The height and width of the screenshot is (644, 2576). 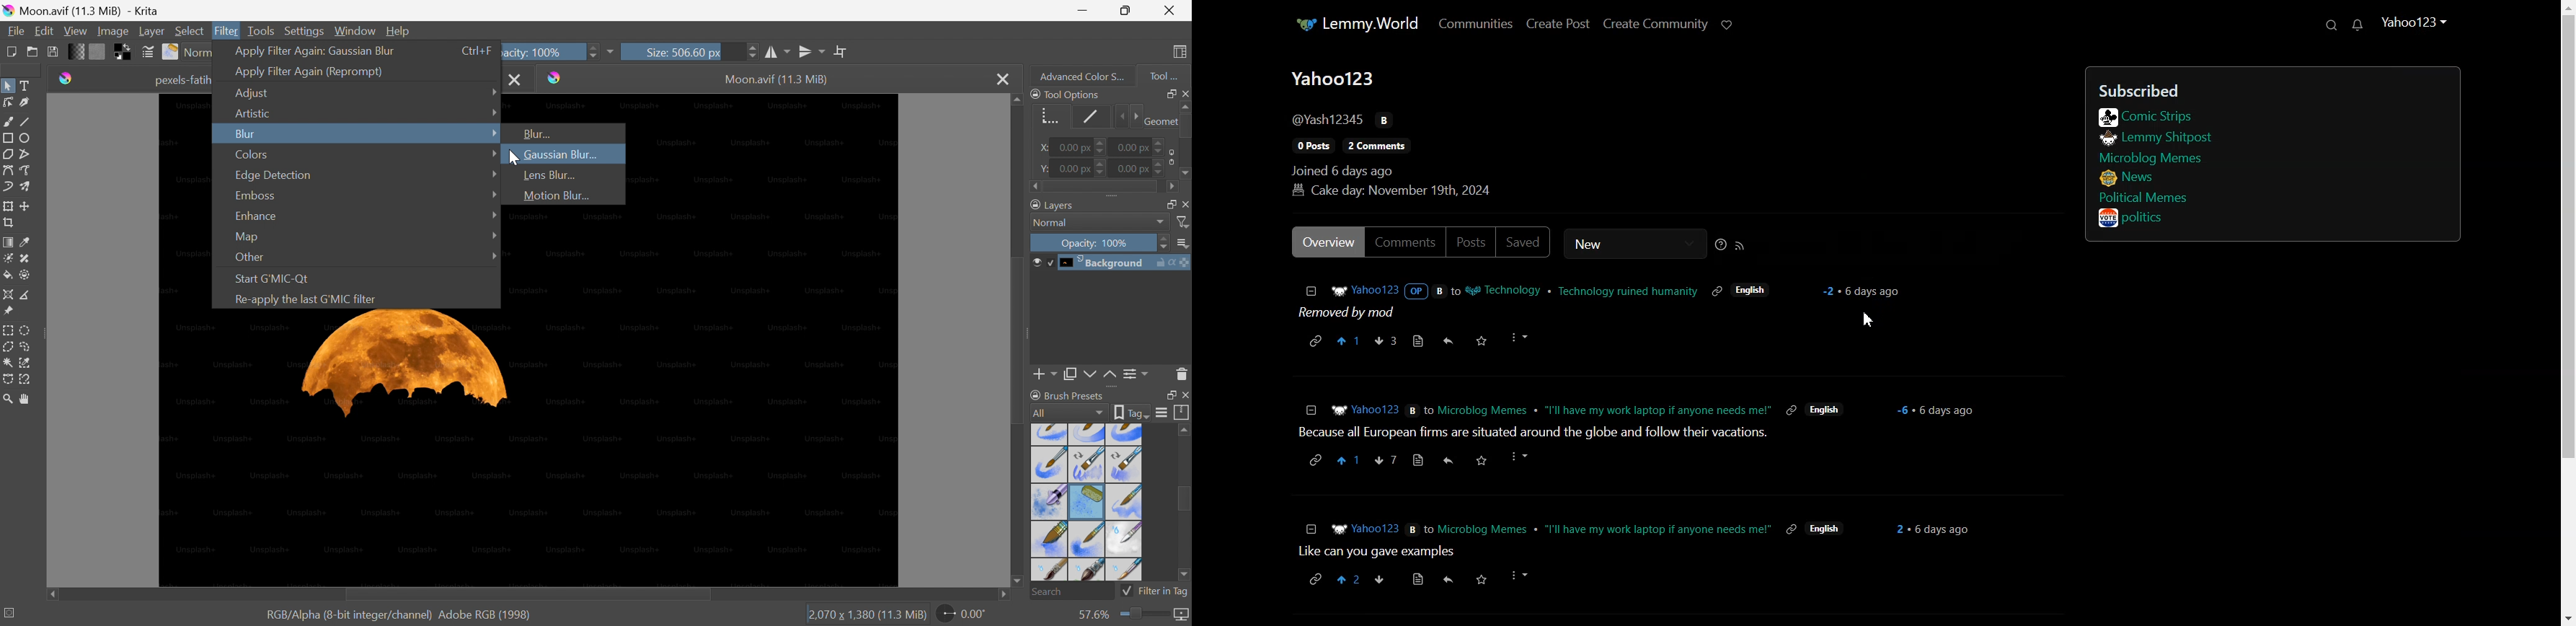 I want to click on Reference Images tool, so click(x=10, y=310).